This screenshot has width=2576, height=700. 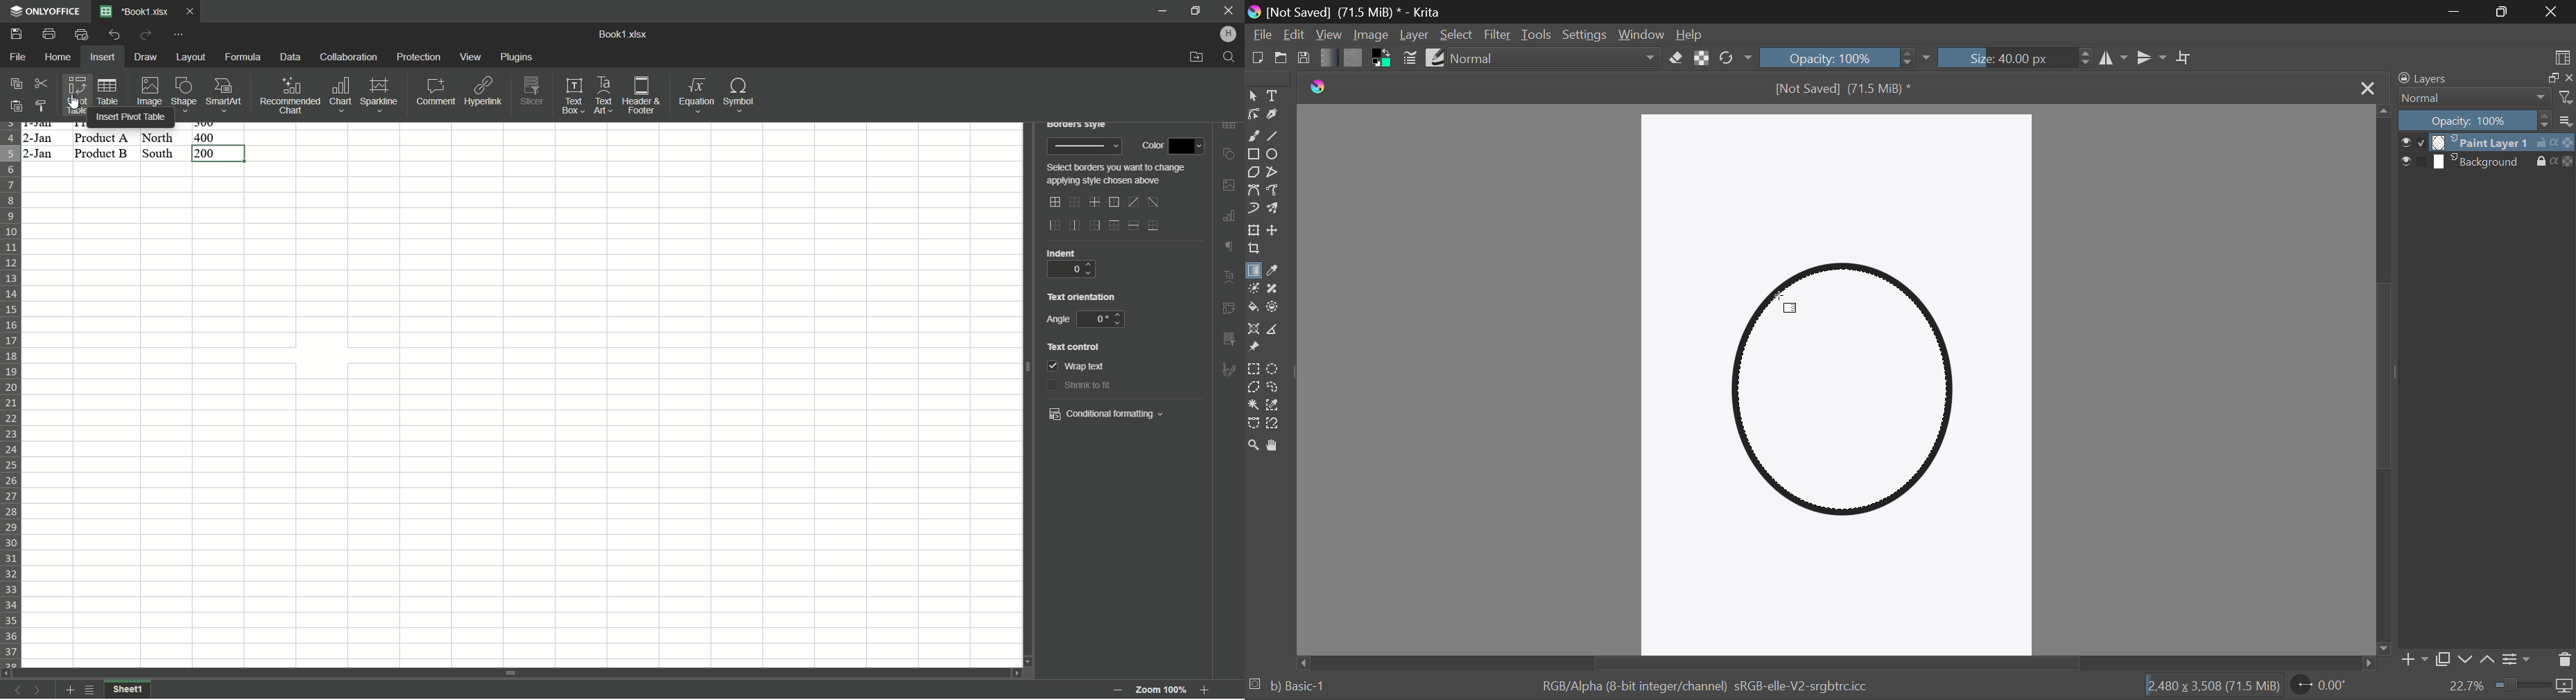 I want to click on up, so click(x=1091, y=263).